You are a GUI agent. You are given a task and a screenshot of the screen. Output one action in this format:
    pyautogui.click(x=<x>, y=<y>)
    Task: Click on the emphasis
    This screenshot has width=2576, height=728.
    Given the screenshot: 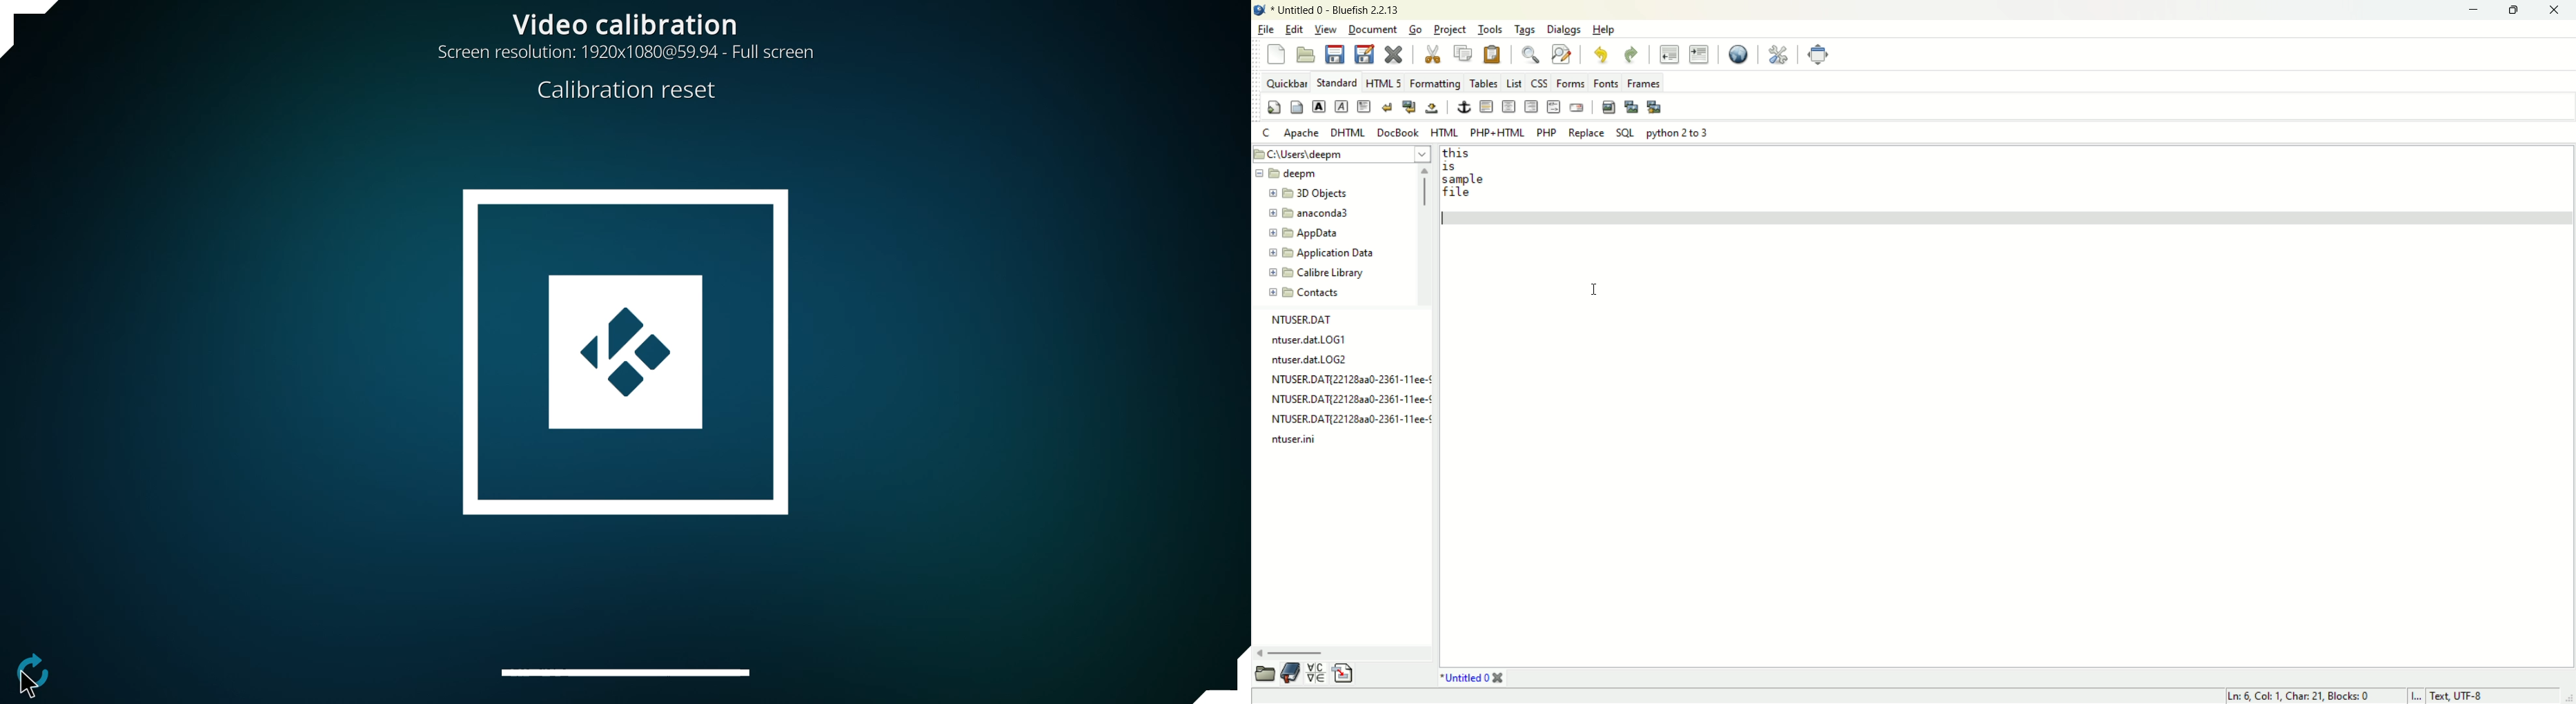 What is the action you would take?
    pyautogui.click(x=1341, y=106)
    